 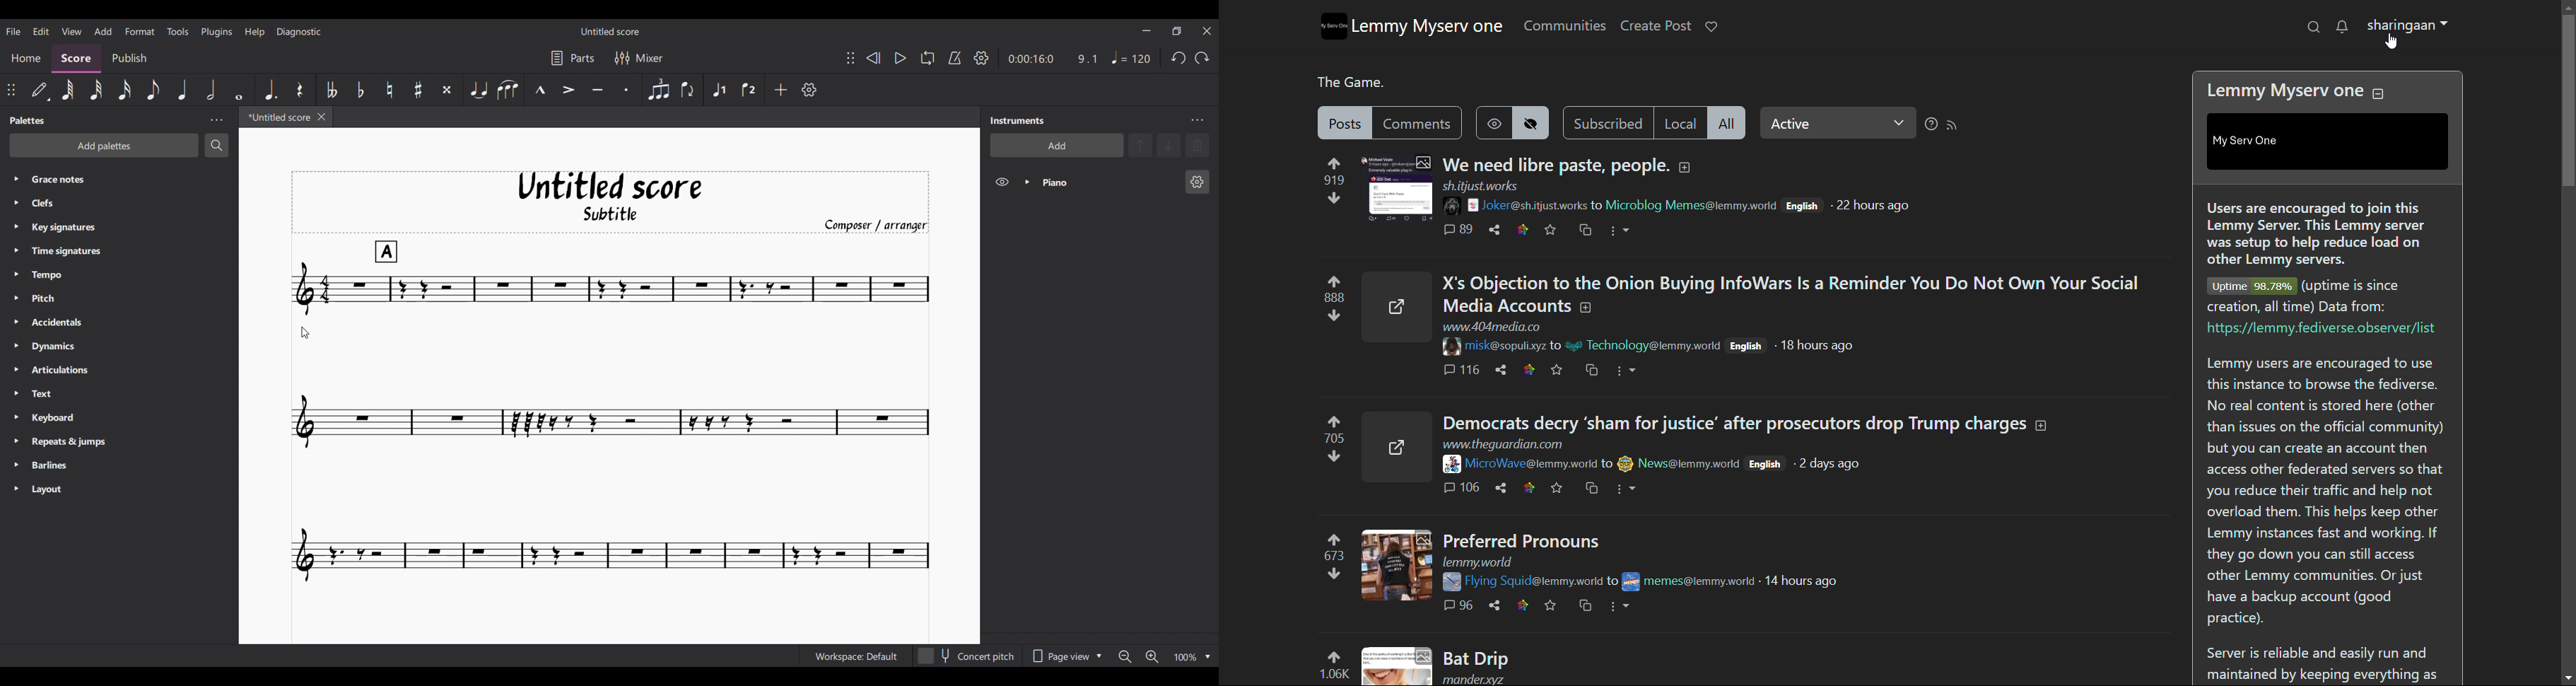 I want to click on Rest, so click(x=300, y=90).